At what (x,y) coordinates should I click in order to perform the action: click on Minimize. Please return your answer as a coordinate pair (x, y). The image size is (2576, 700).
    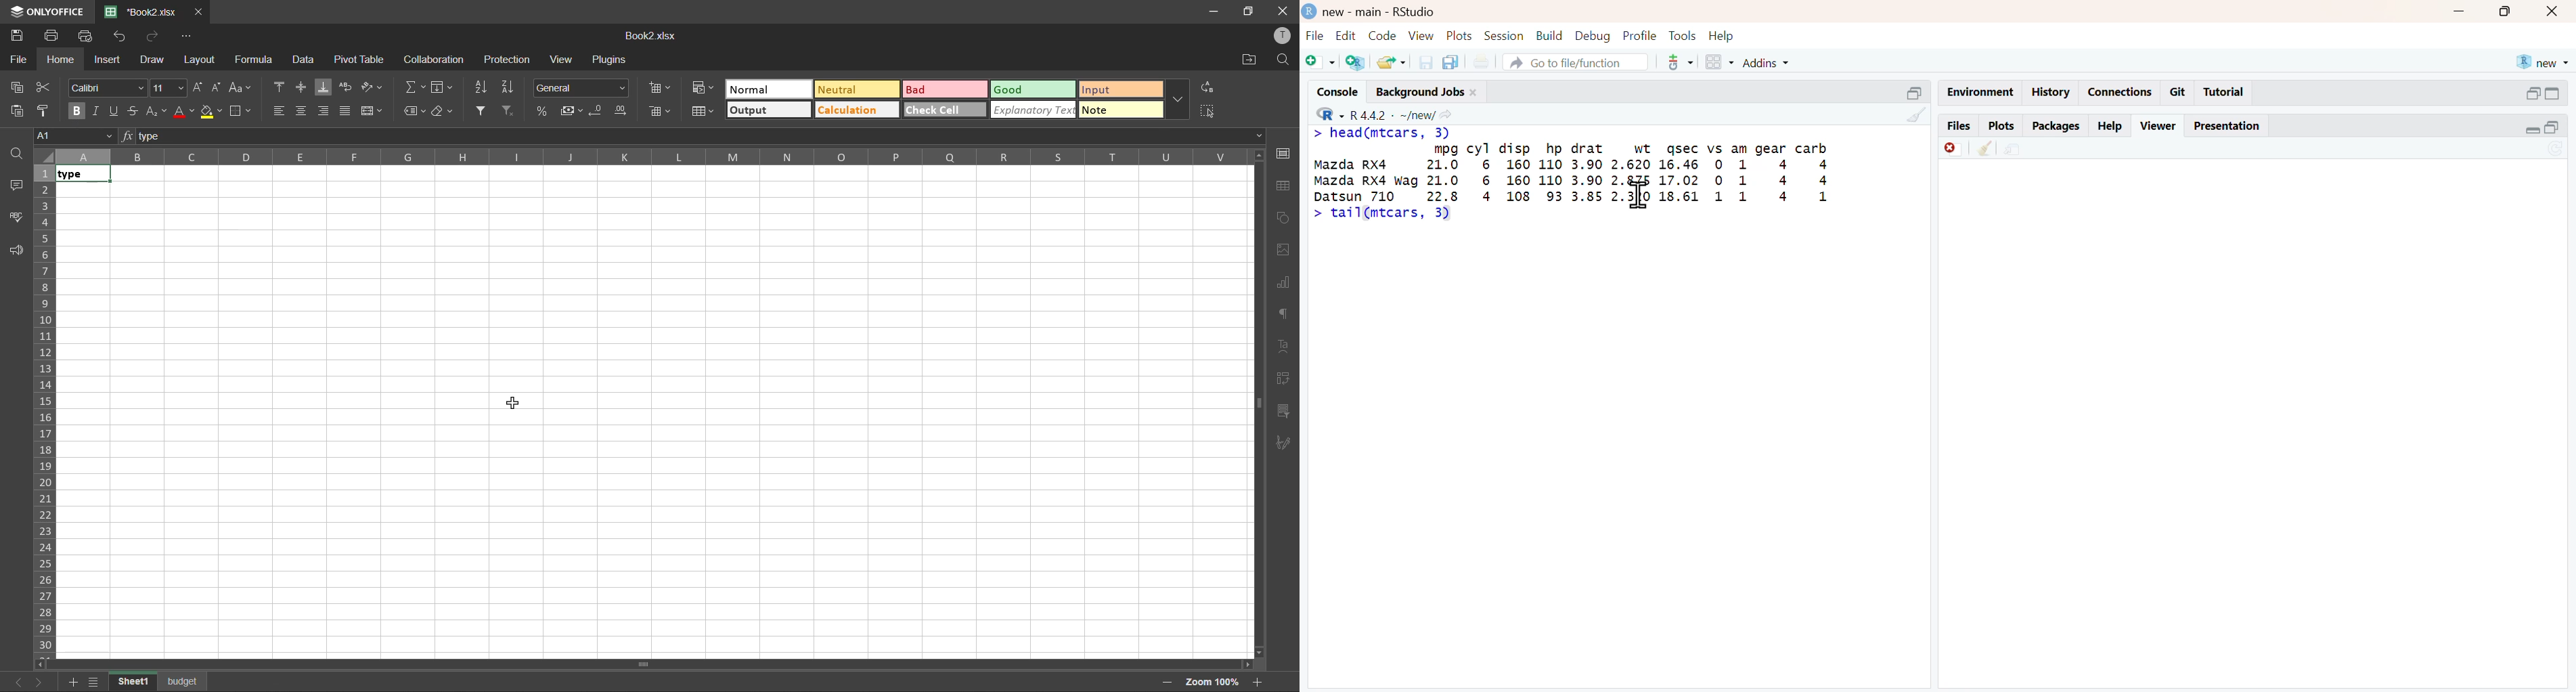
    Looking at the image, I should click on (1905, 91).